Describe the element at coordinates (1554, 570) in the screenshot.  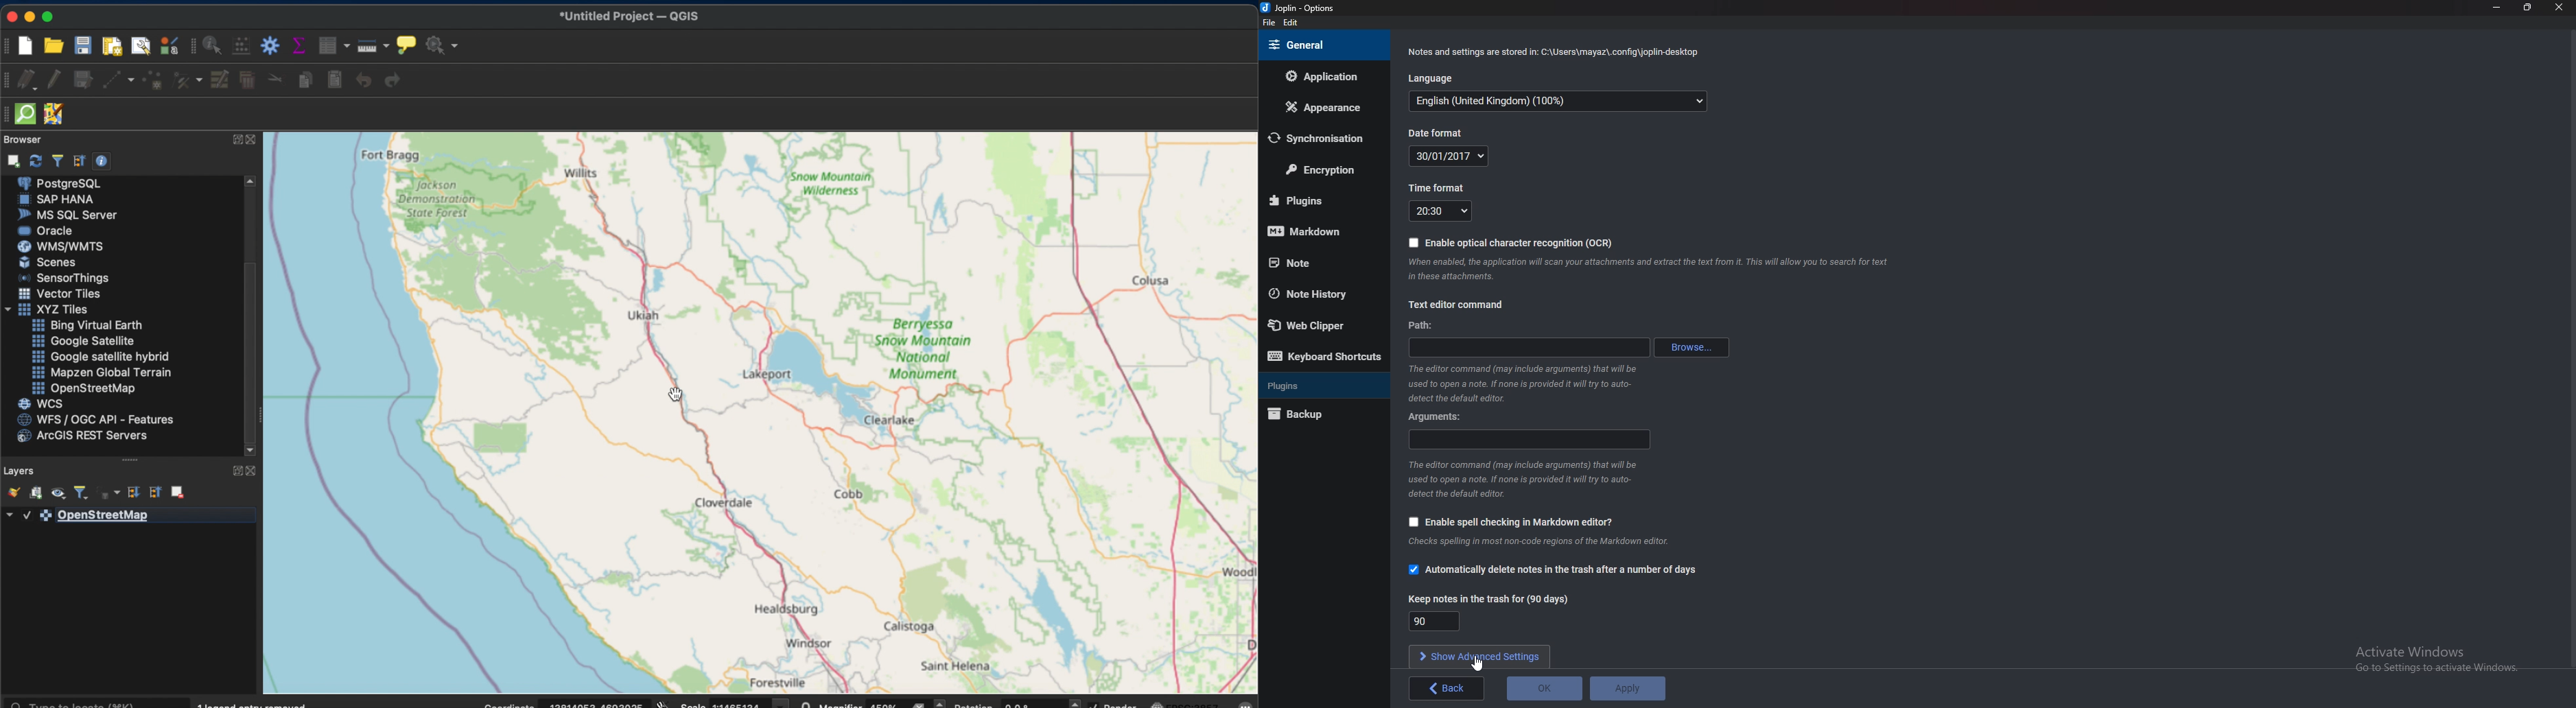
I see `Automatically delete notes` at that location.